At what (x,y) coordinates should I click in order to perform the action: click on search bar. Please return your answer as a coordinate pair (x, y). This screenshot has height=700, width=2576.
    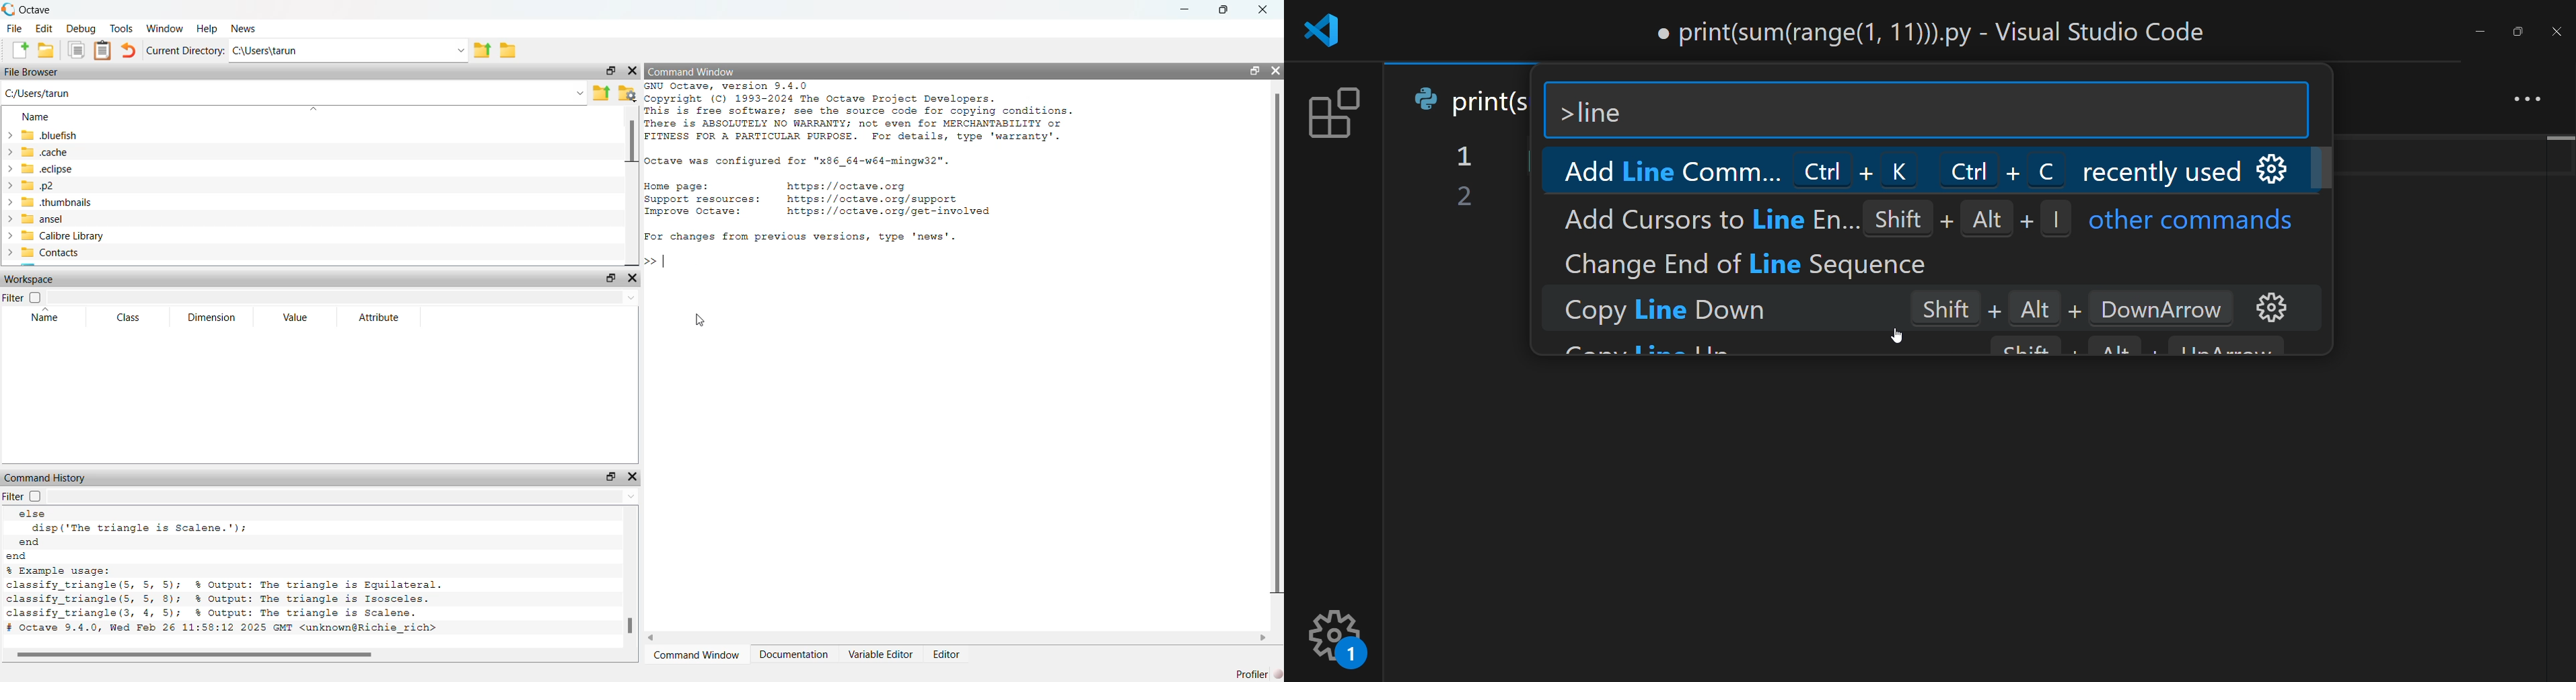
    Looking at the image, I should click on (1987, 110).